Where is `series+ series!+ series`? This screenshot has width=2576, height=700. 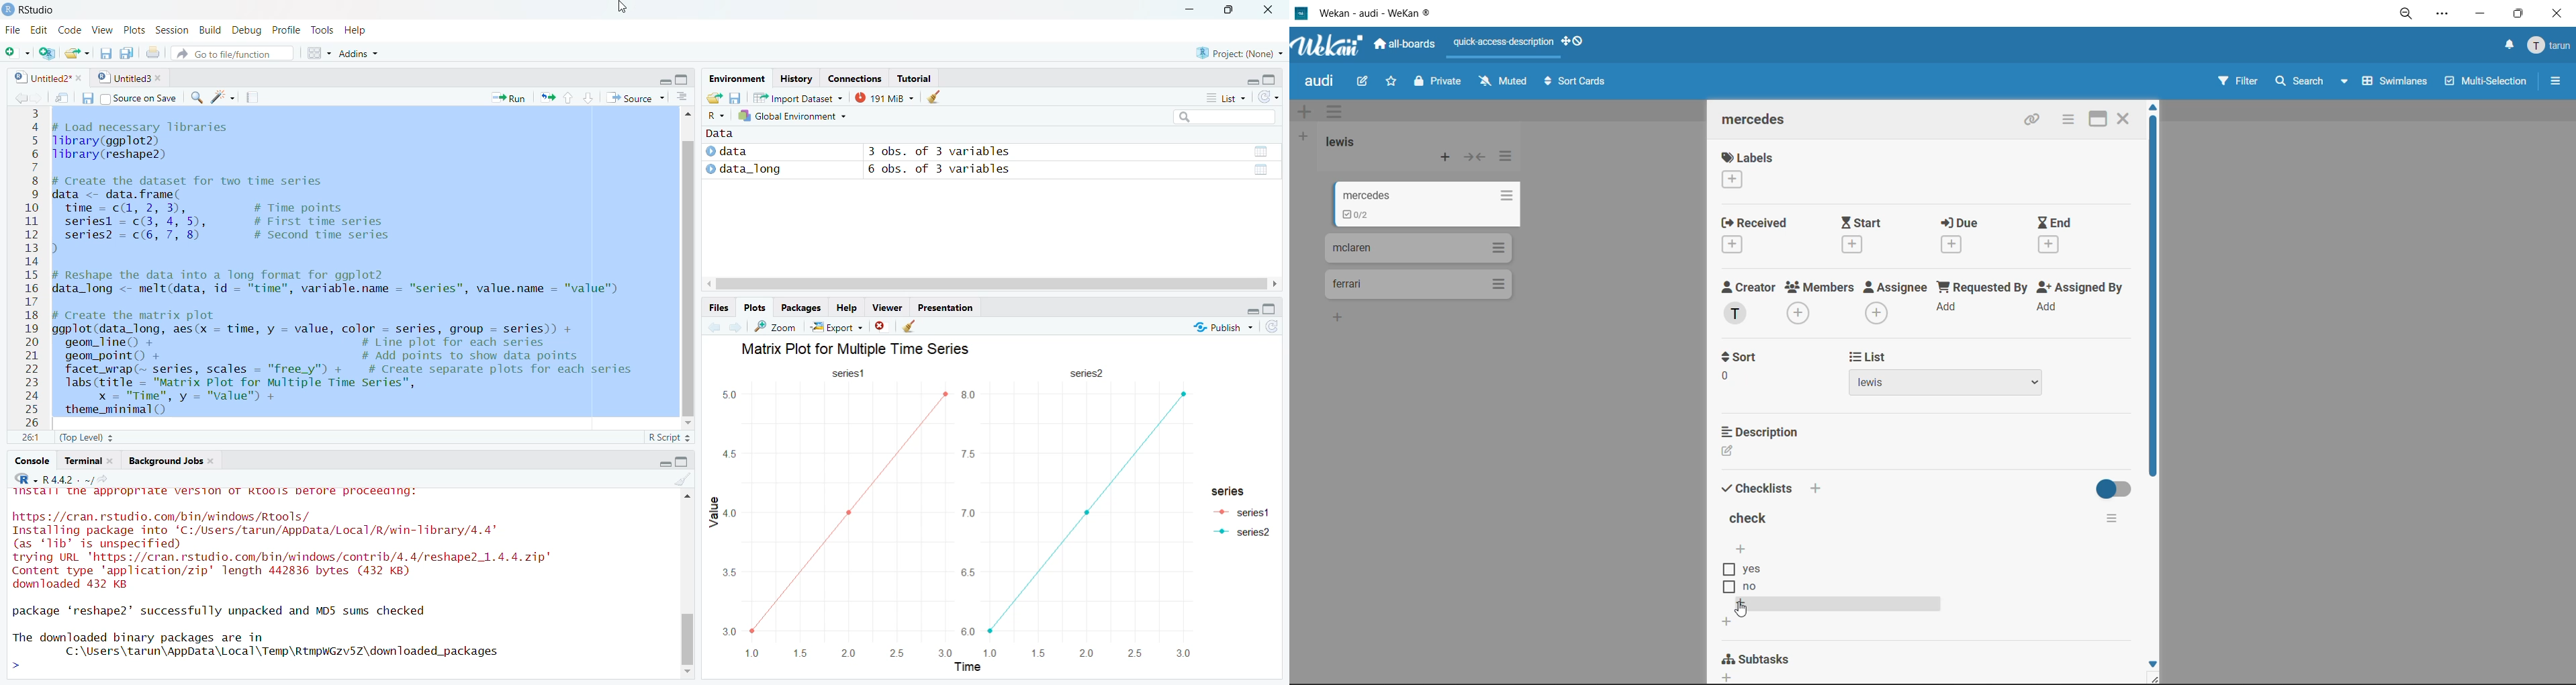
series+ series!+ series is located at coordinates (1239, 516).